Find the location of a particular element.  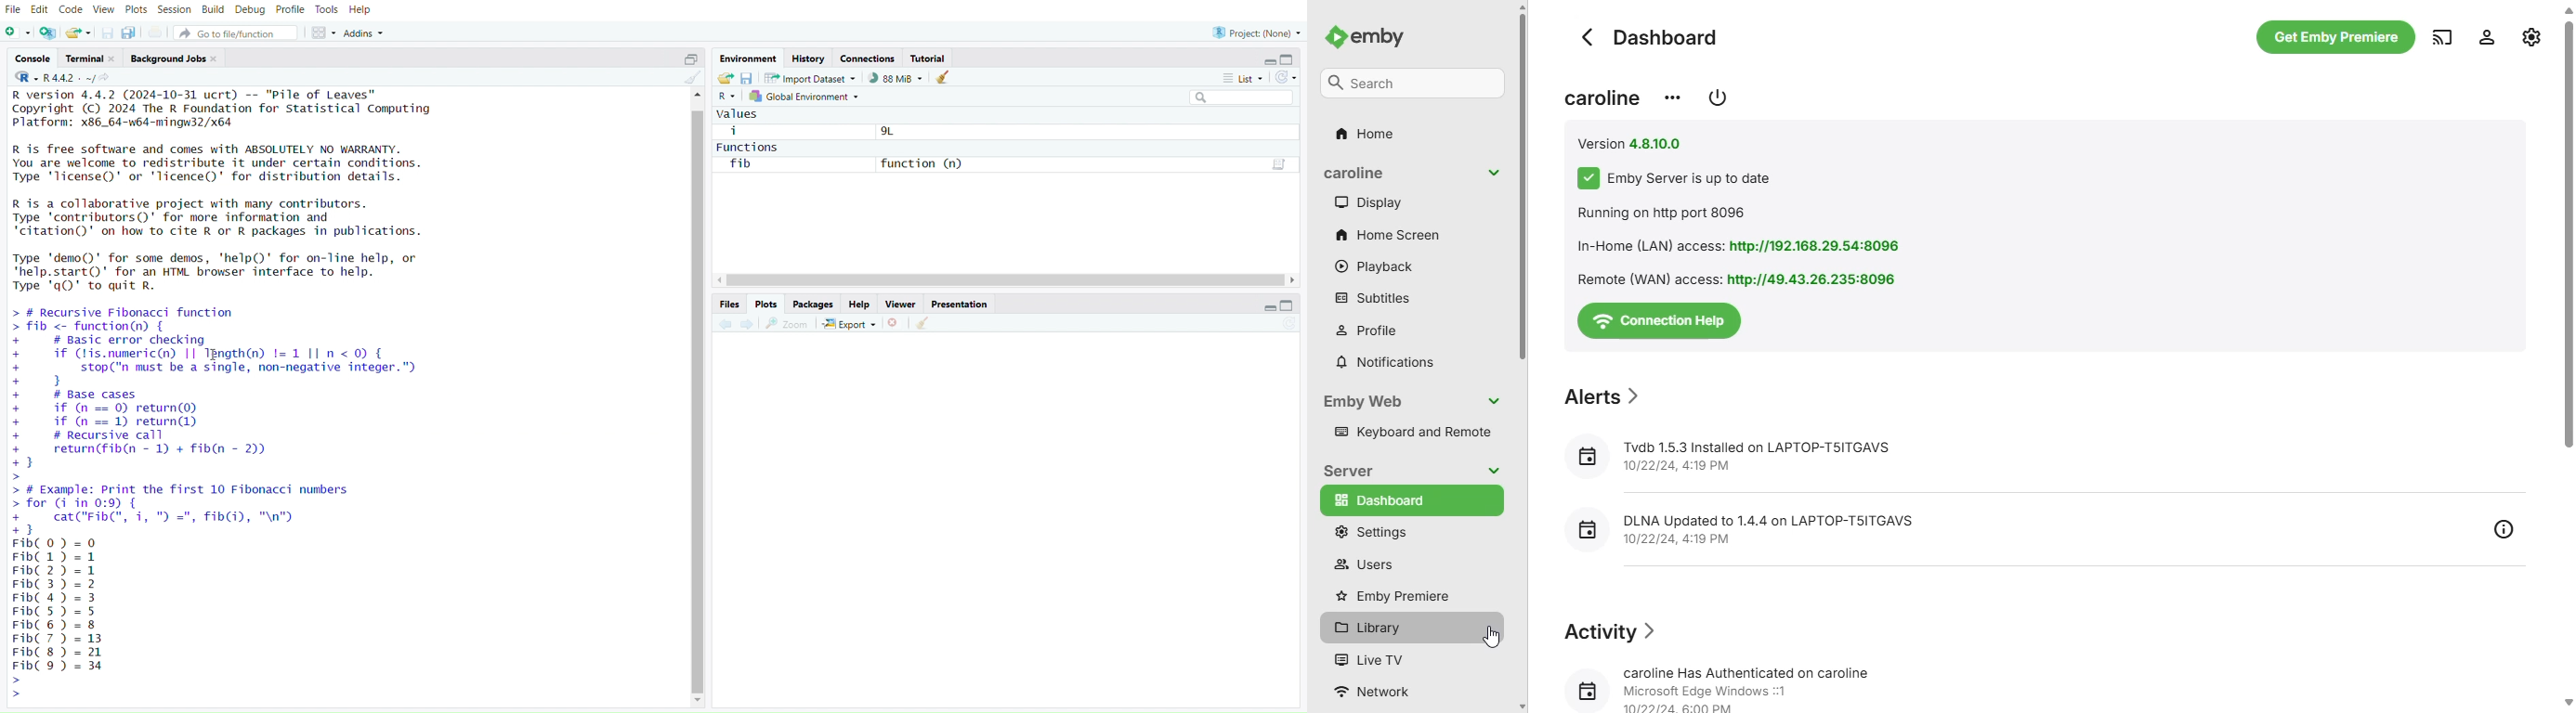

plots is located at coordinates (136, 12).